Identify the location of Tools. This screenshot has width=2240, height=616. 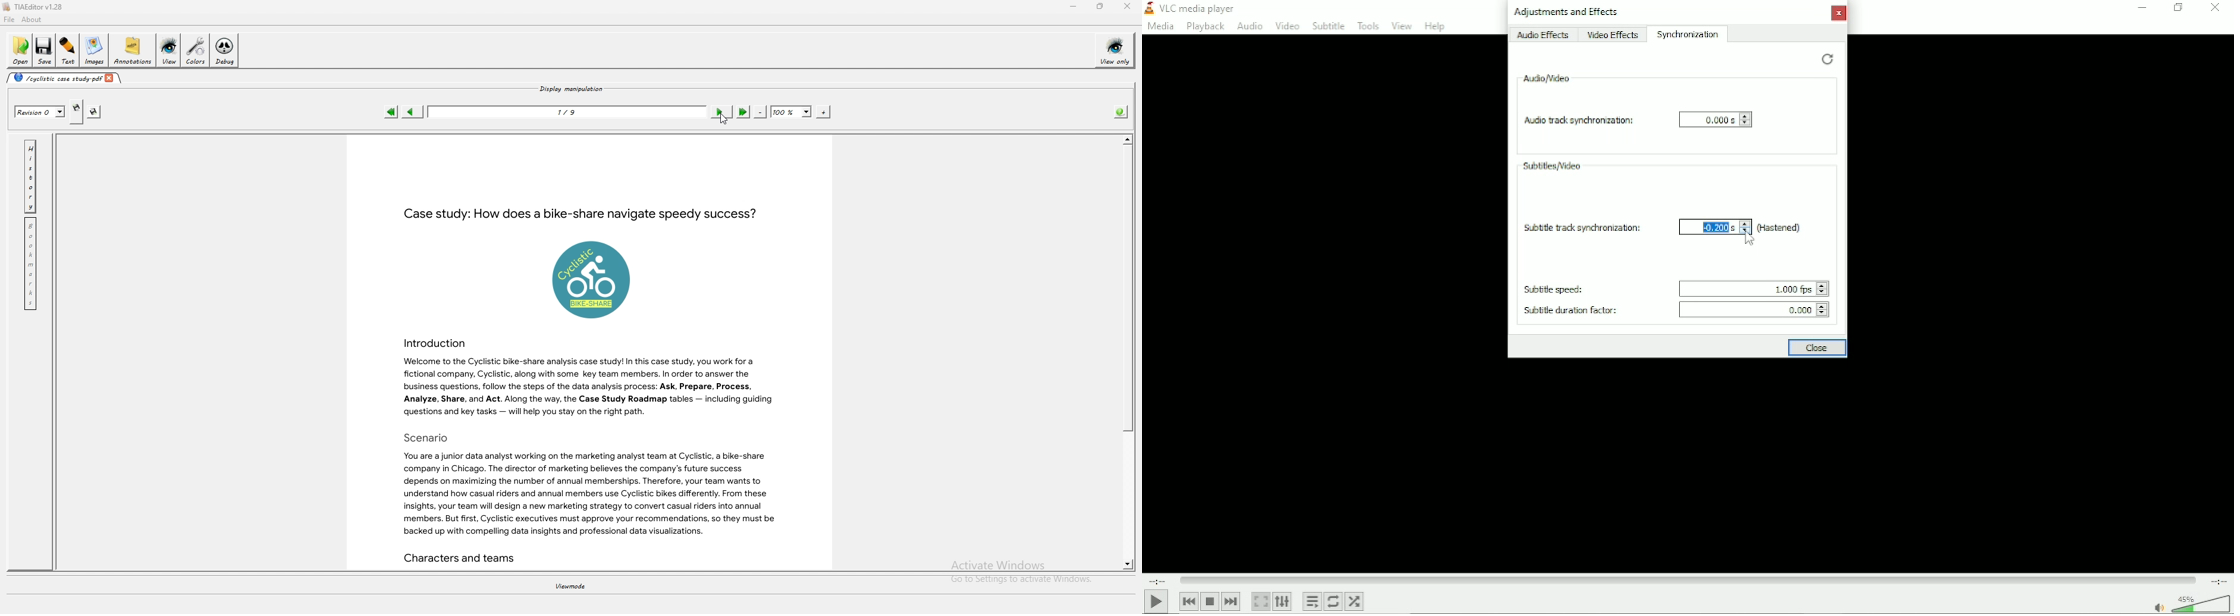
(1367, 25).